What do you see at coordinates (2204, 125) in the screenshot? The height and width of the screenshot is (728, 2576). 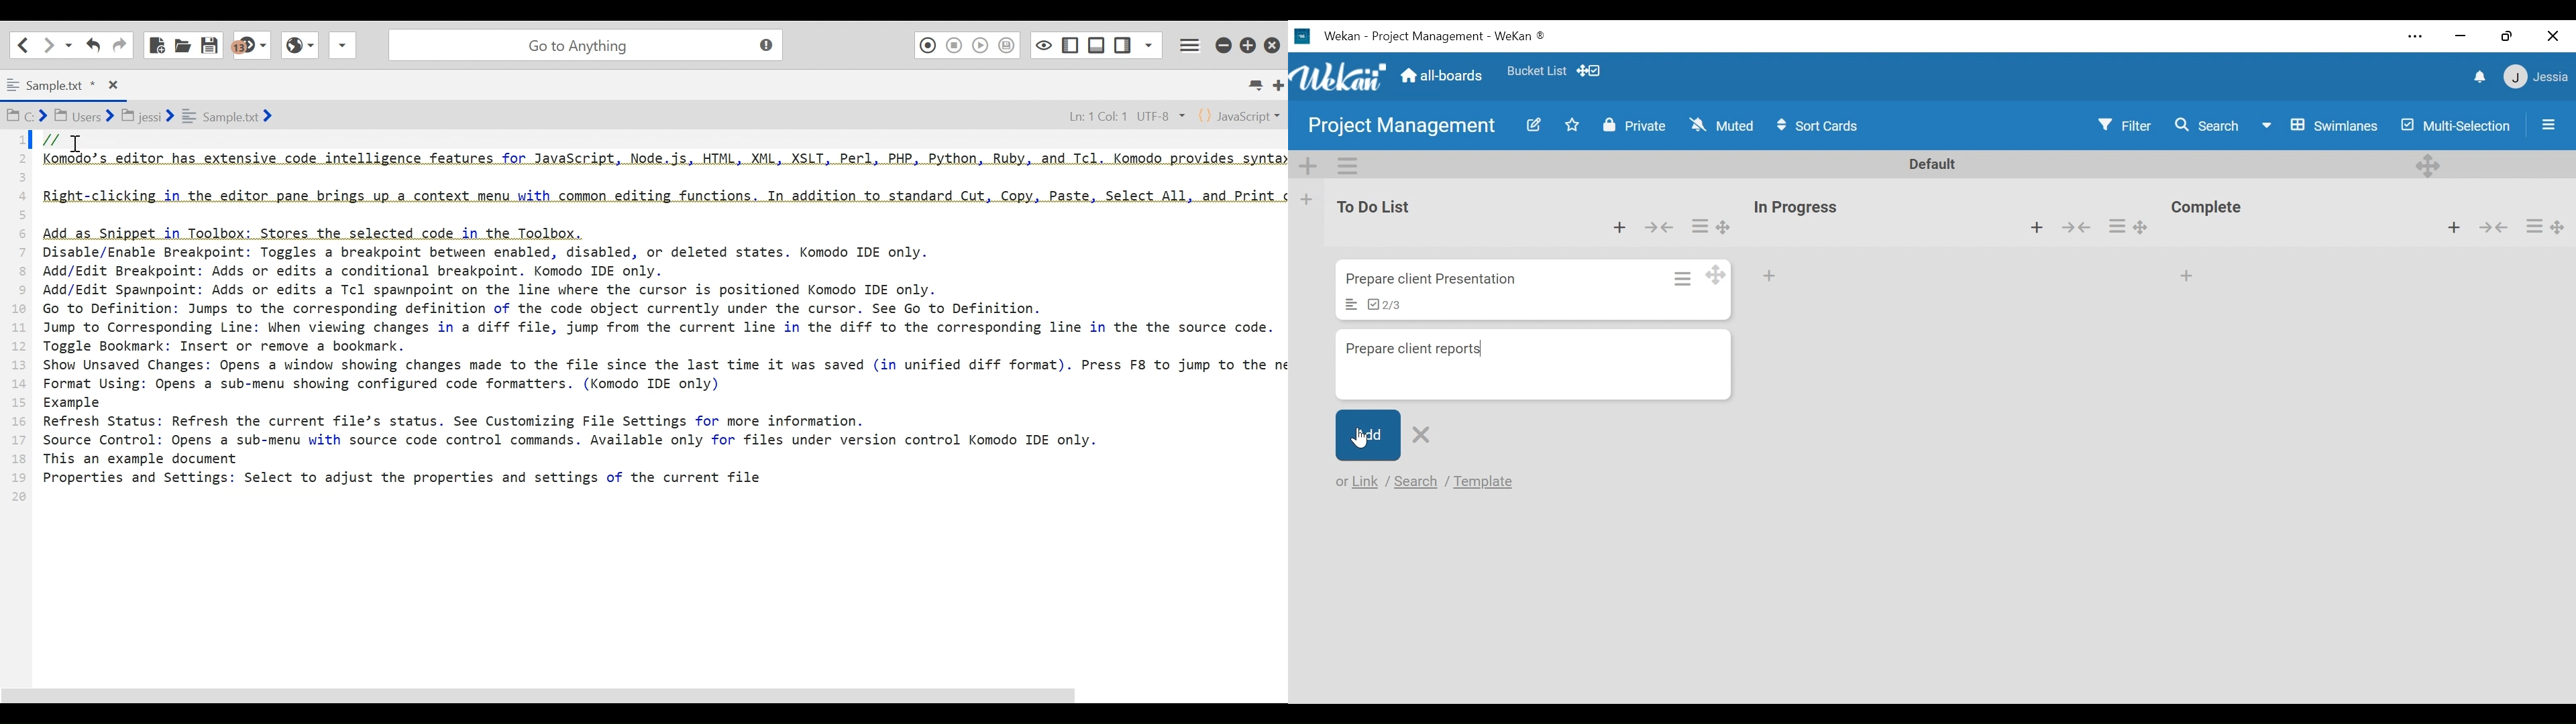 I see `Search` at bounding box center [2204, 125].